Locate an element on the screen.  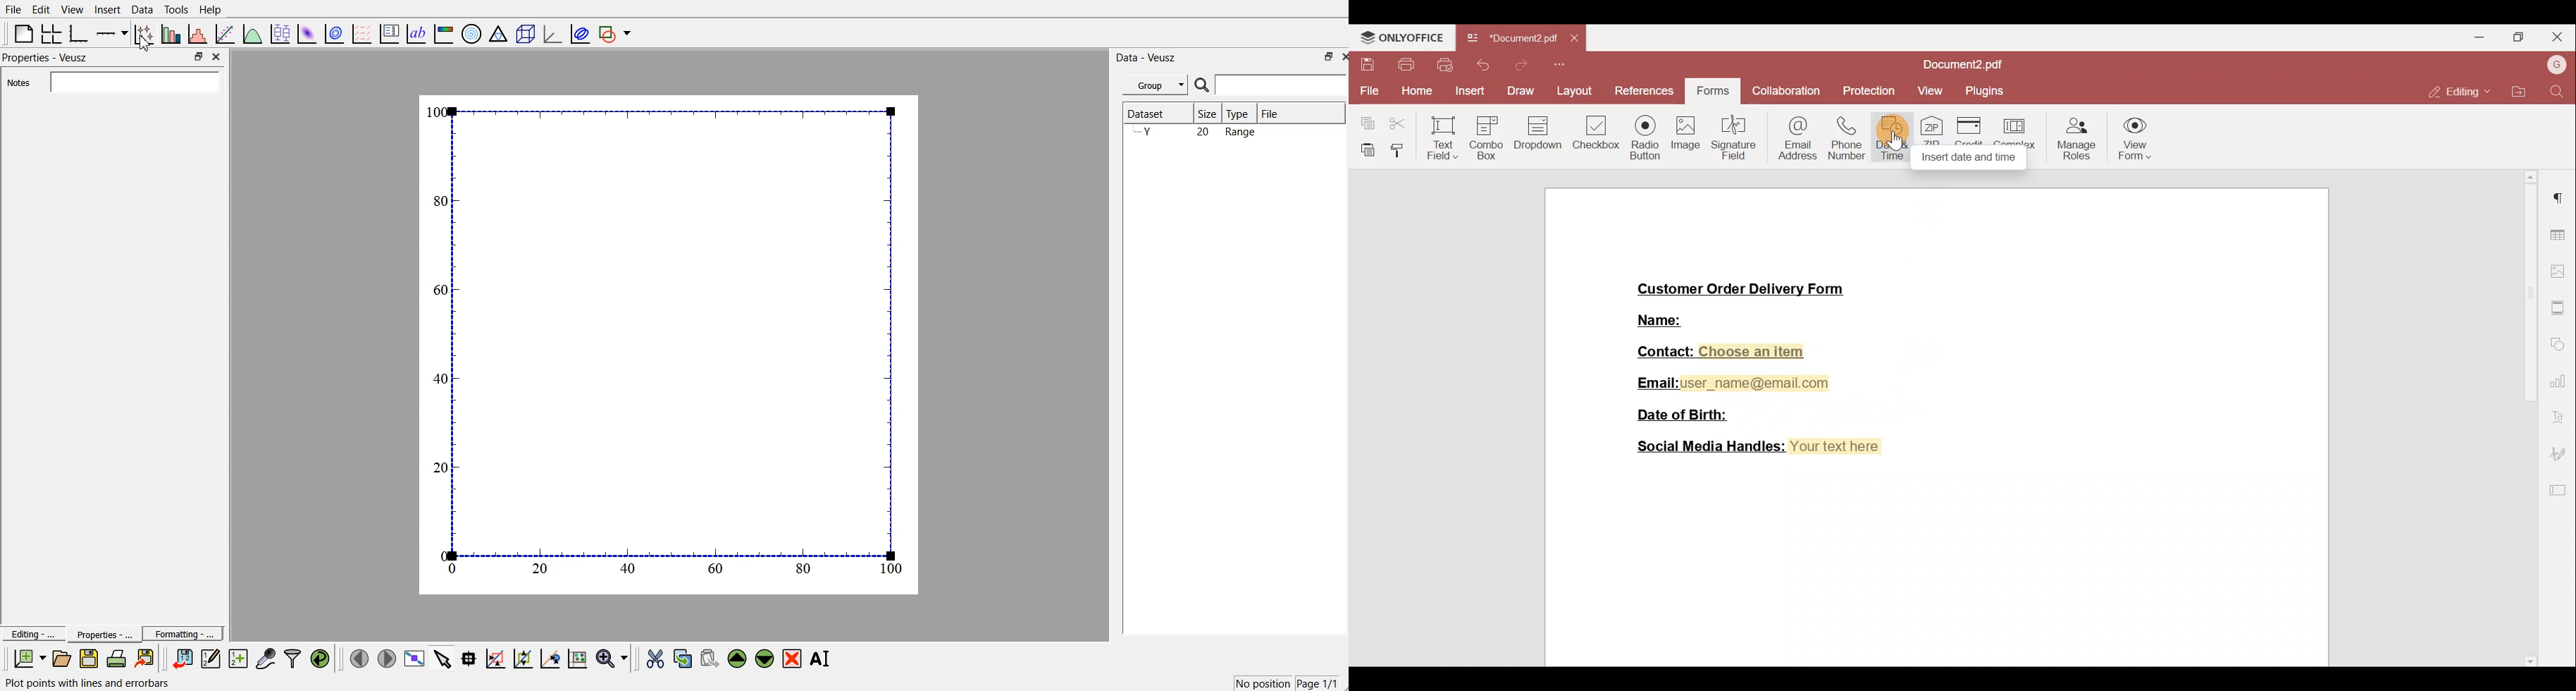
Email:user_name@email.com is located at coordinates (1735, 383).